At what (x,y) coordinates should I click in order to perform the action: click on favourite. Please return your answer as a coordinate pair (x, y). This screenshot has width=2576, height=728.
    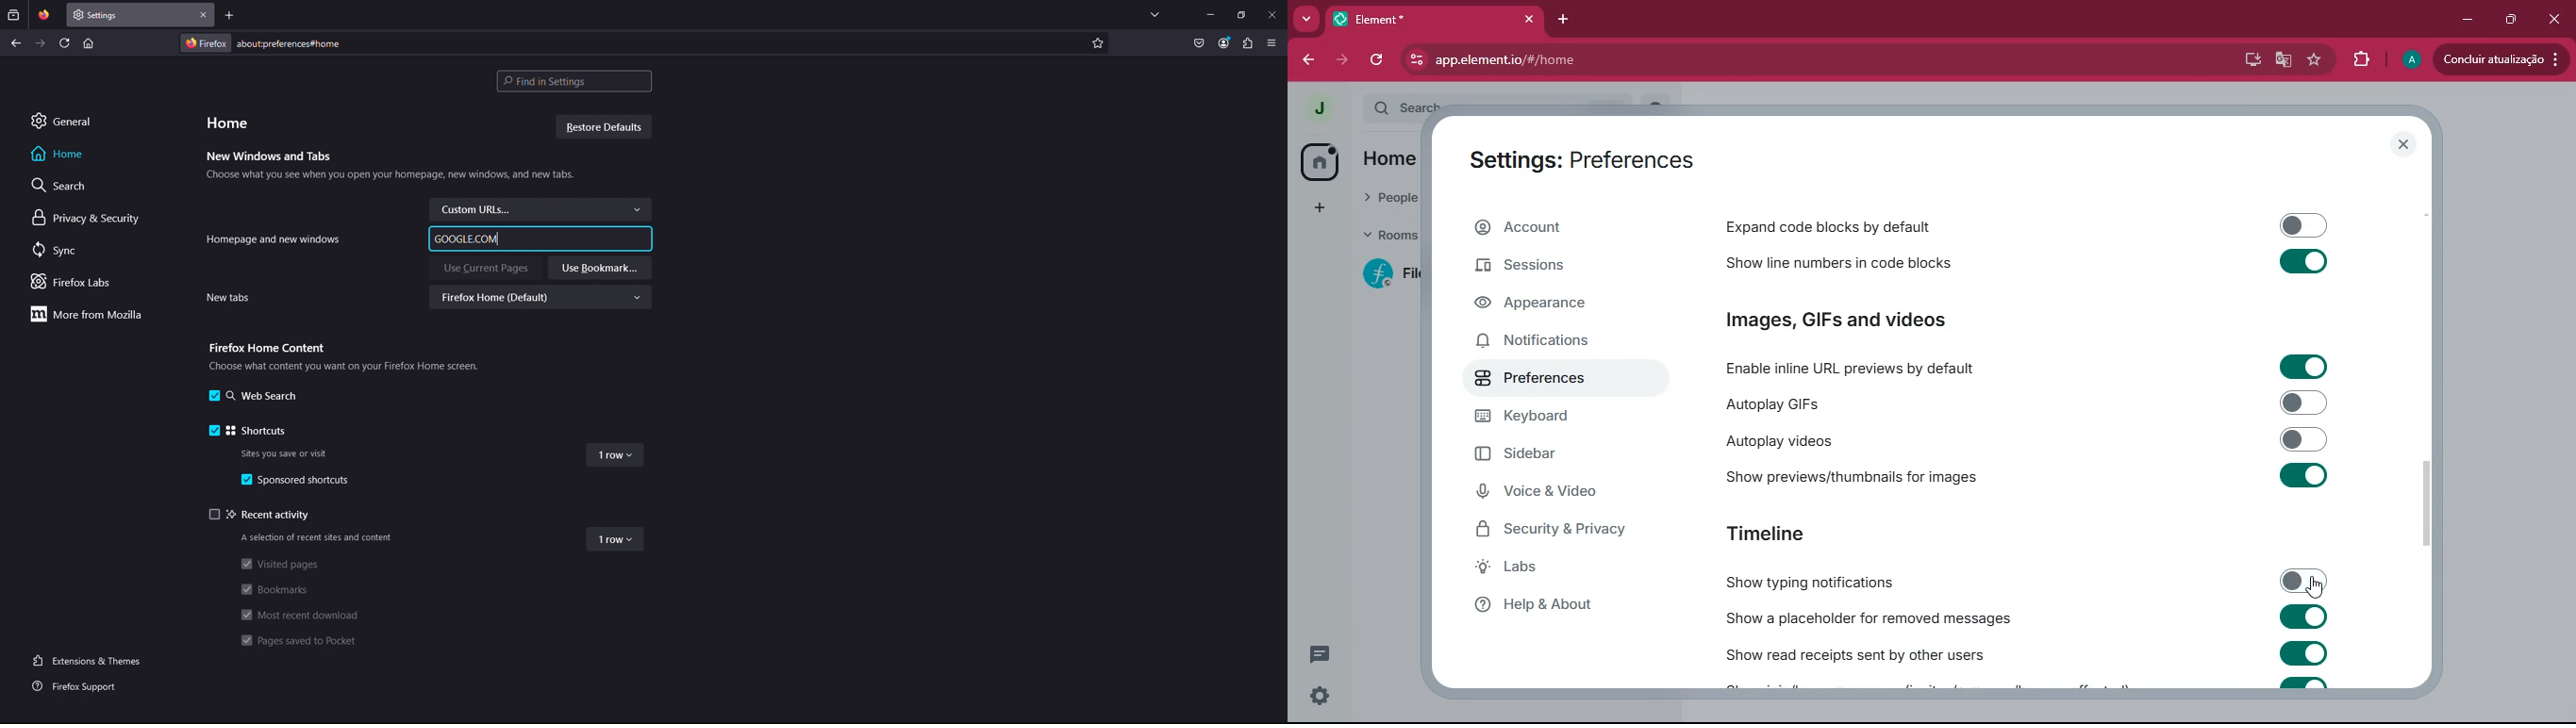
    Looking at the image, I should click on (2315, 59).